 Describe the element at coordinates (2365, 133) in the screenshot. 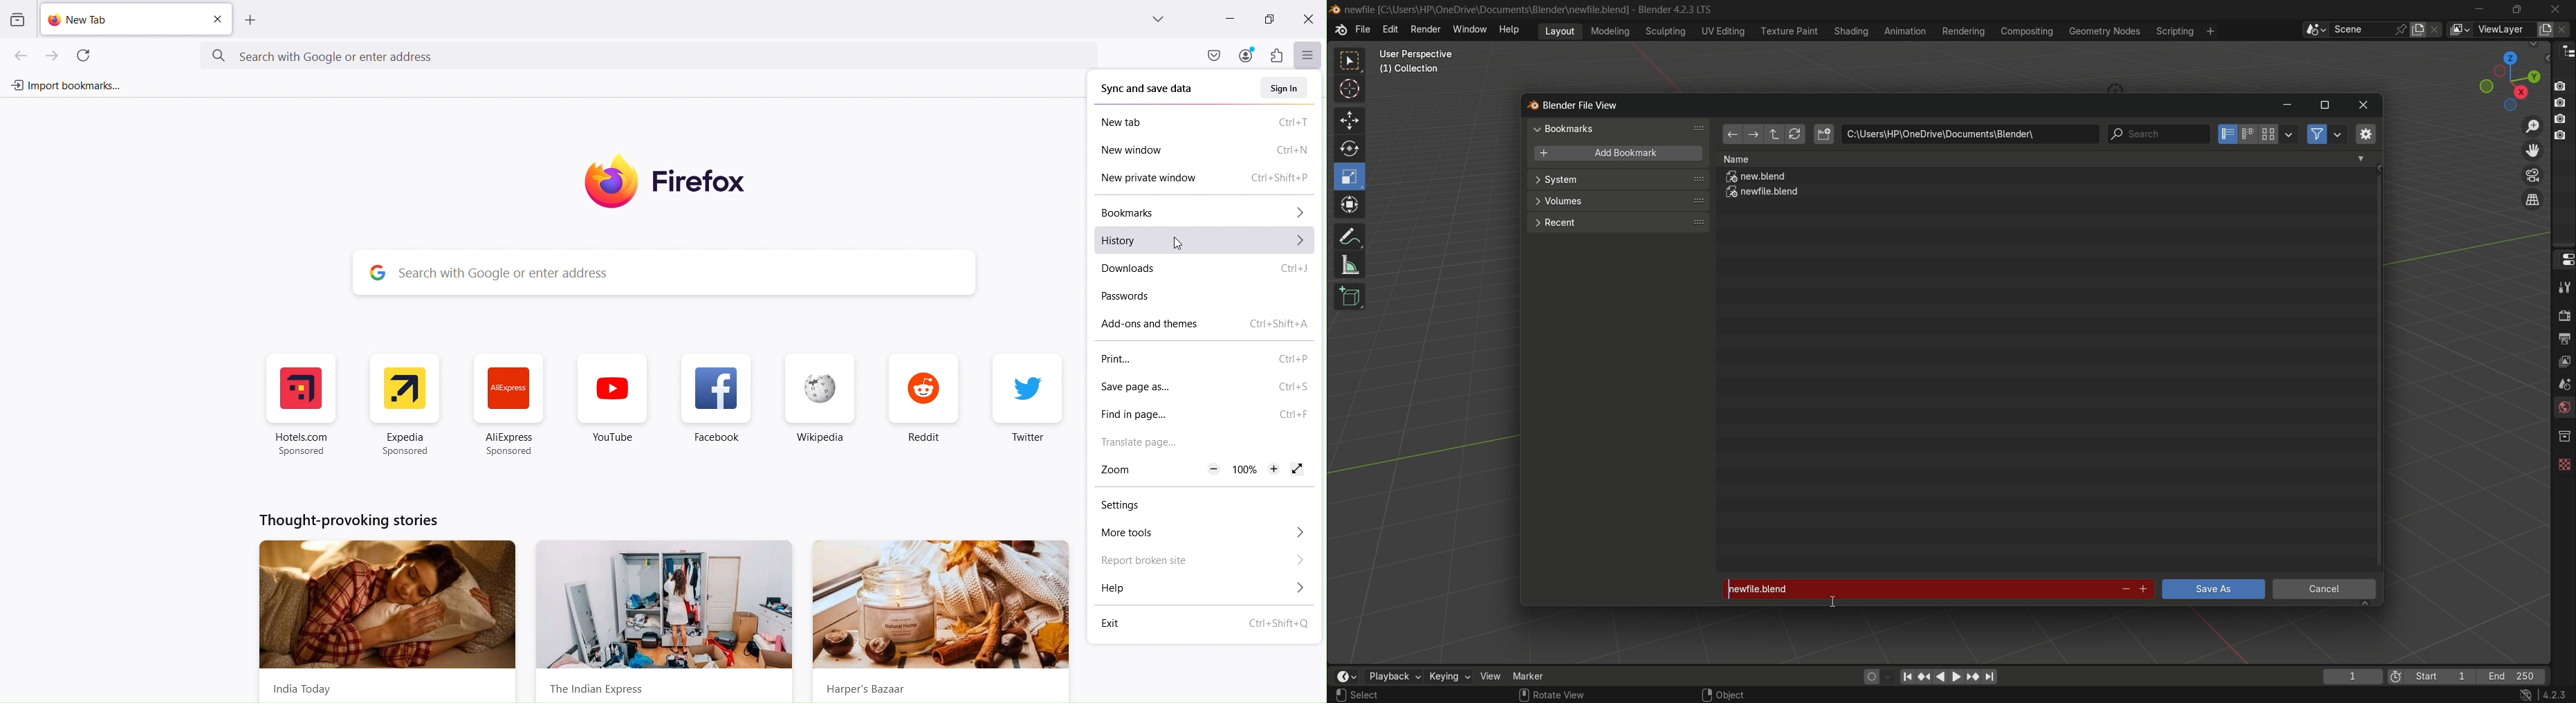

I see `toggle region` at that location.